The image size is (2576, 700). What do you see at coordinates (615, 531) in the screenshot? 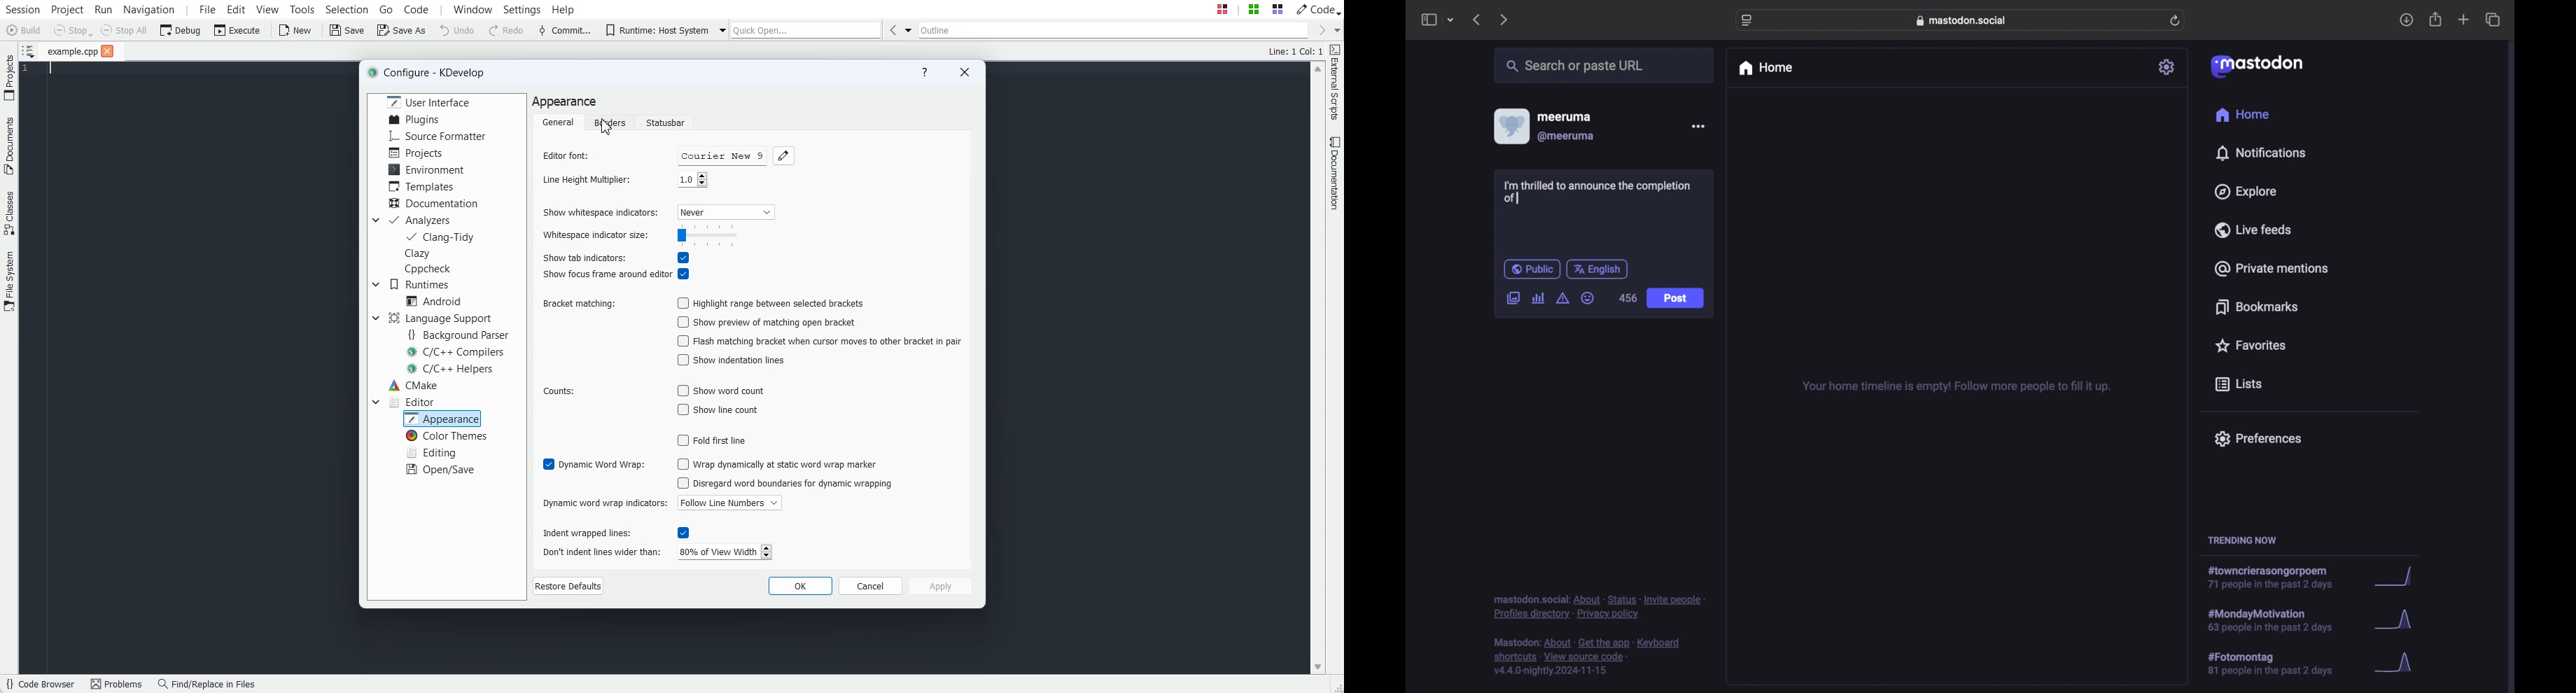
I see `Enable Indent wrapped lines` at bounding box center [615, 531].